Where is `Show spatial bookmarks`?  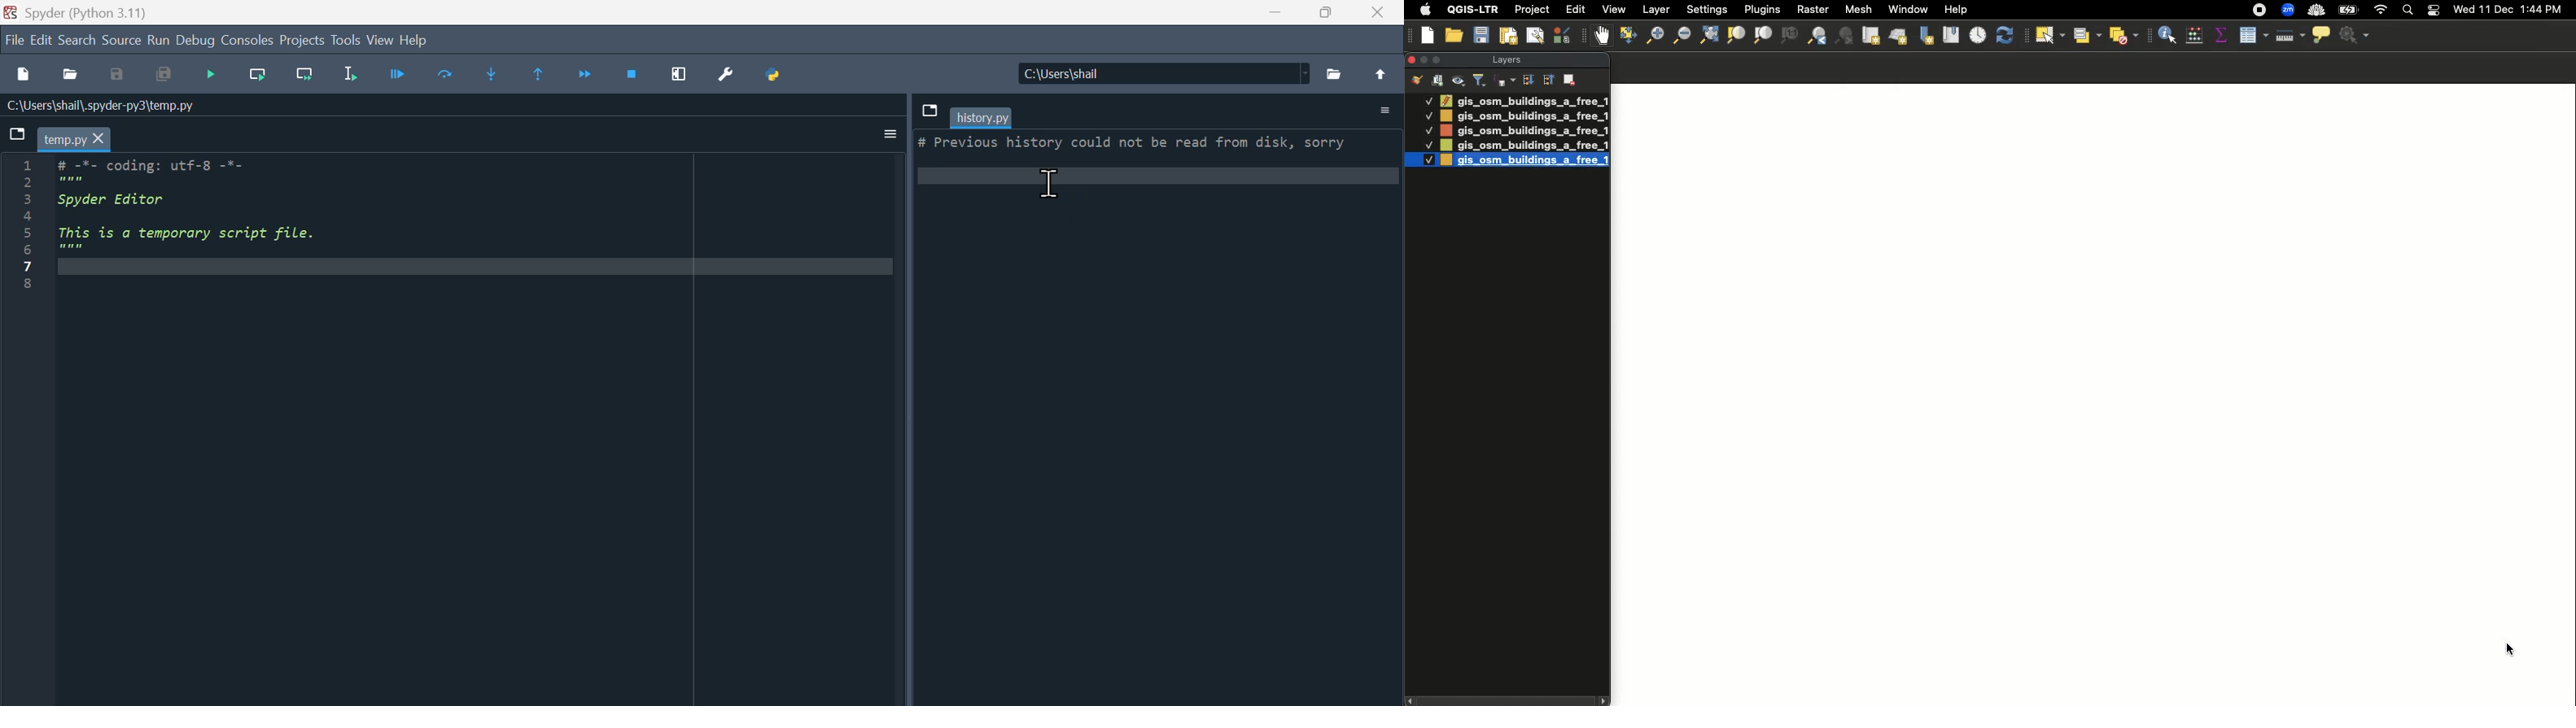
Show spatial bookmarks is located at coordinates (1951, 33).